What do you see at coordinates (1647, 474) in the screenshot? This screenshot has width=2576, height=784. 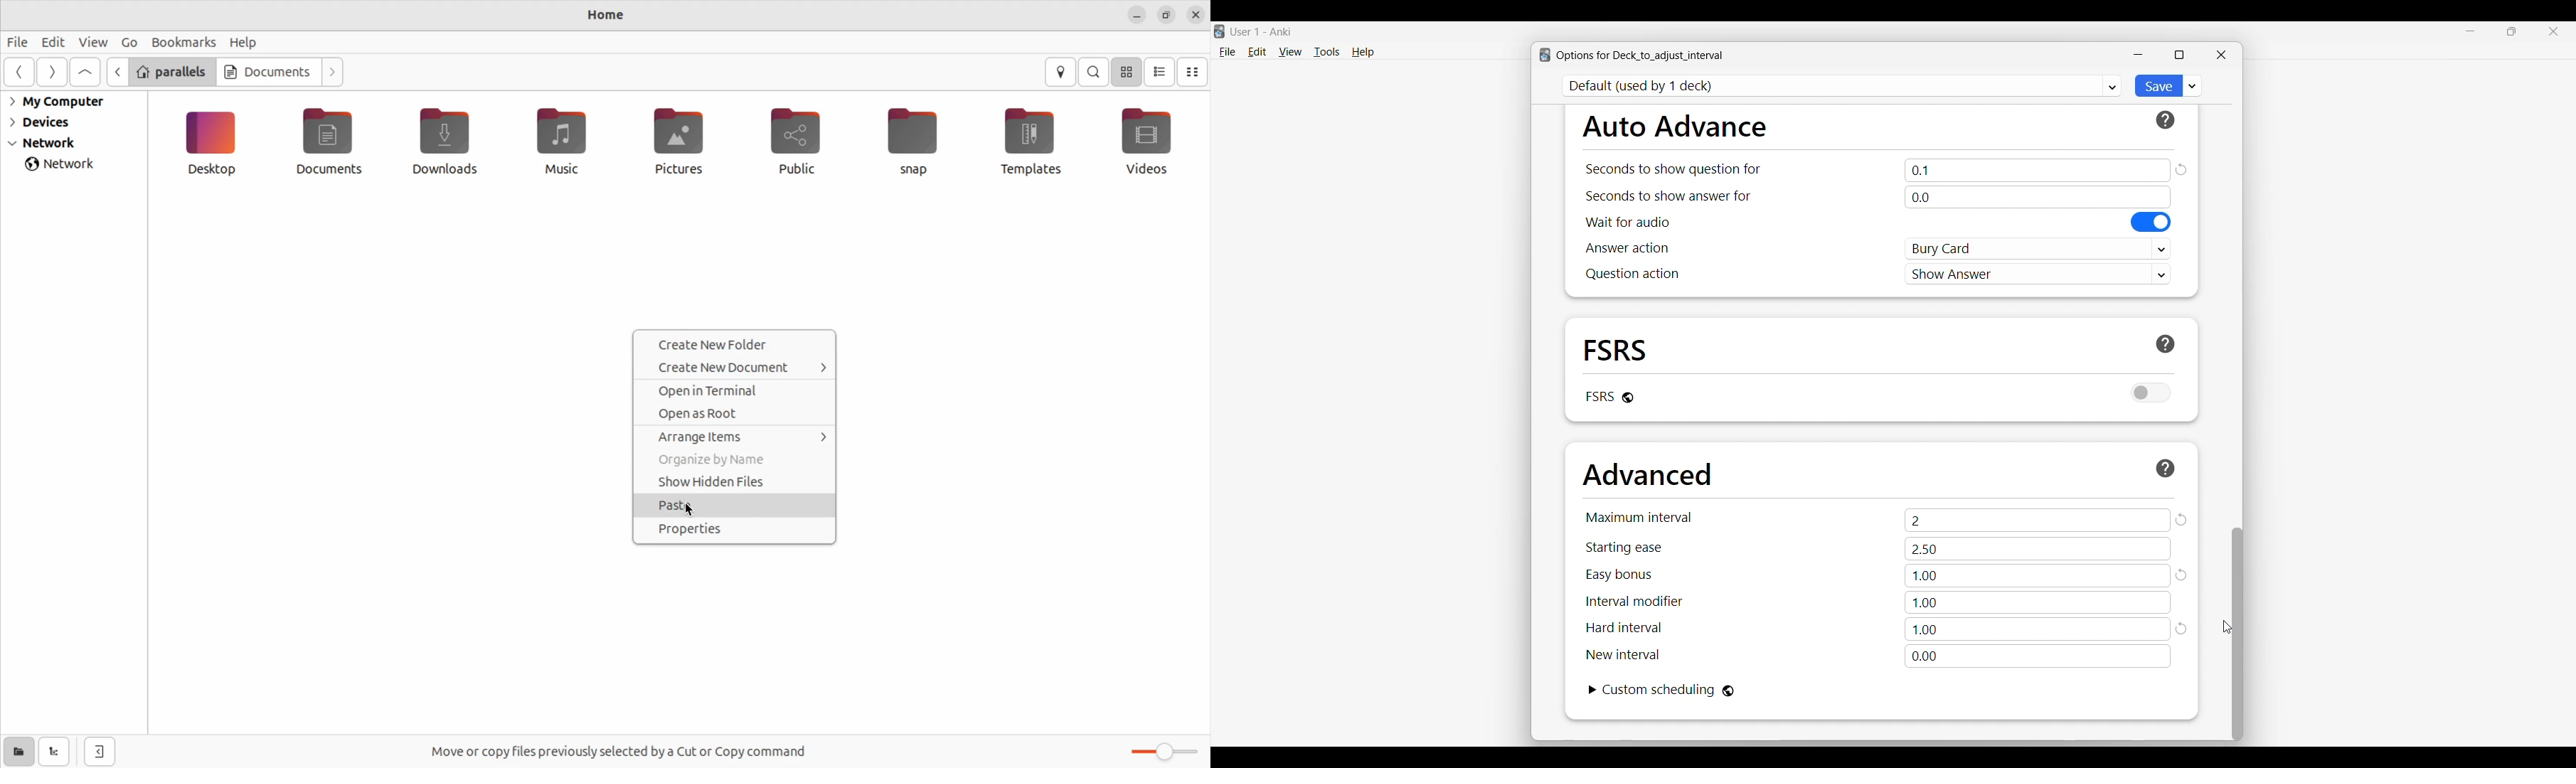 I see `Advanced` at bounding box center [1647, 474].